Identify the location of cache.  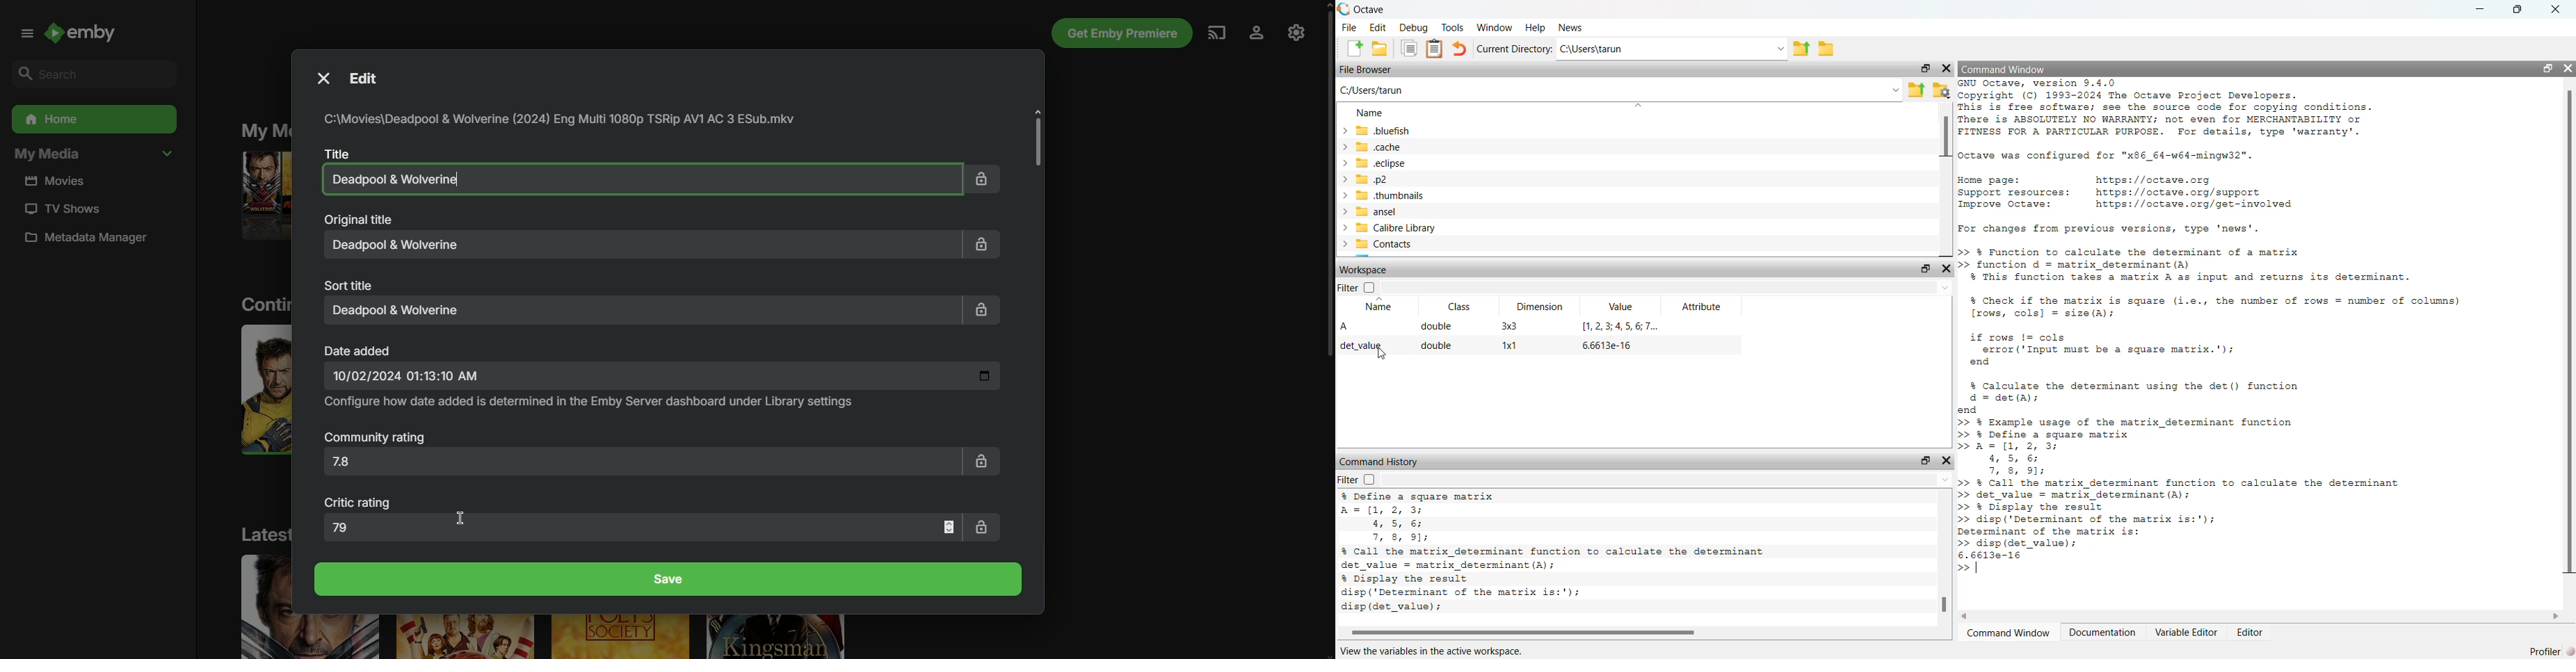
(1376, 147).